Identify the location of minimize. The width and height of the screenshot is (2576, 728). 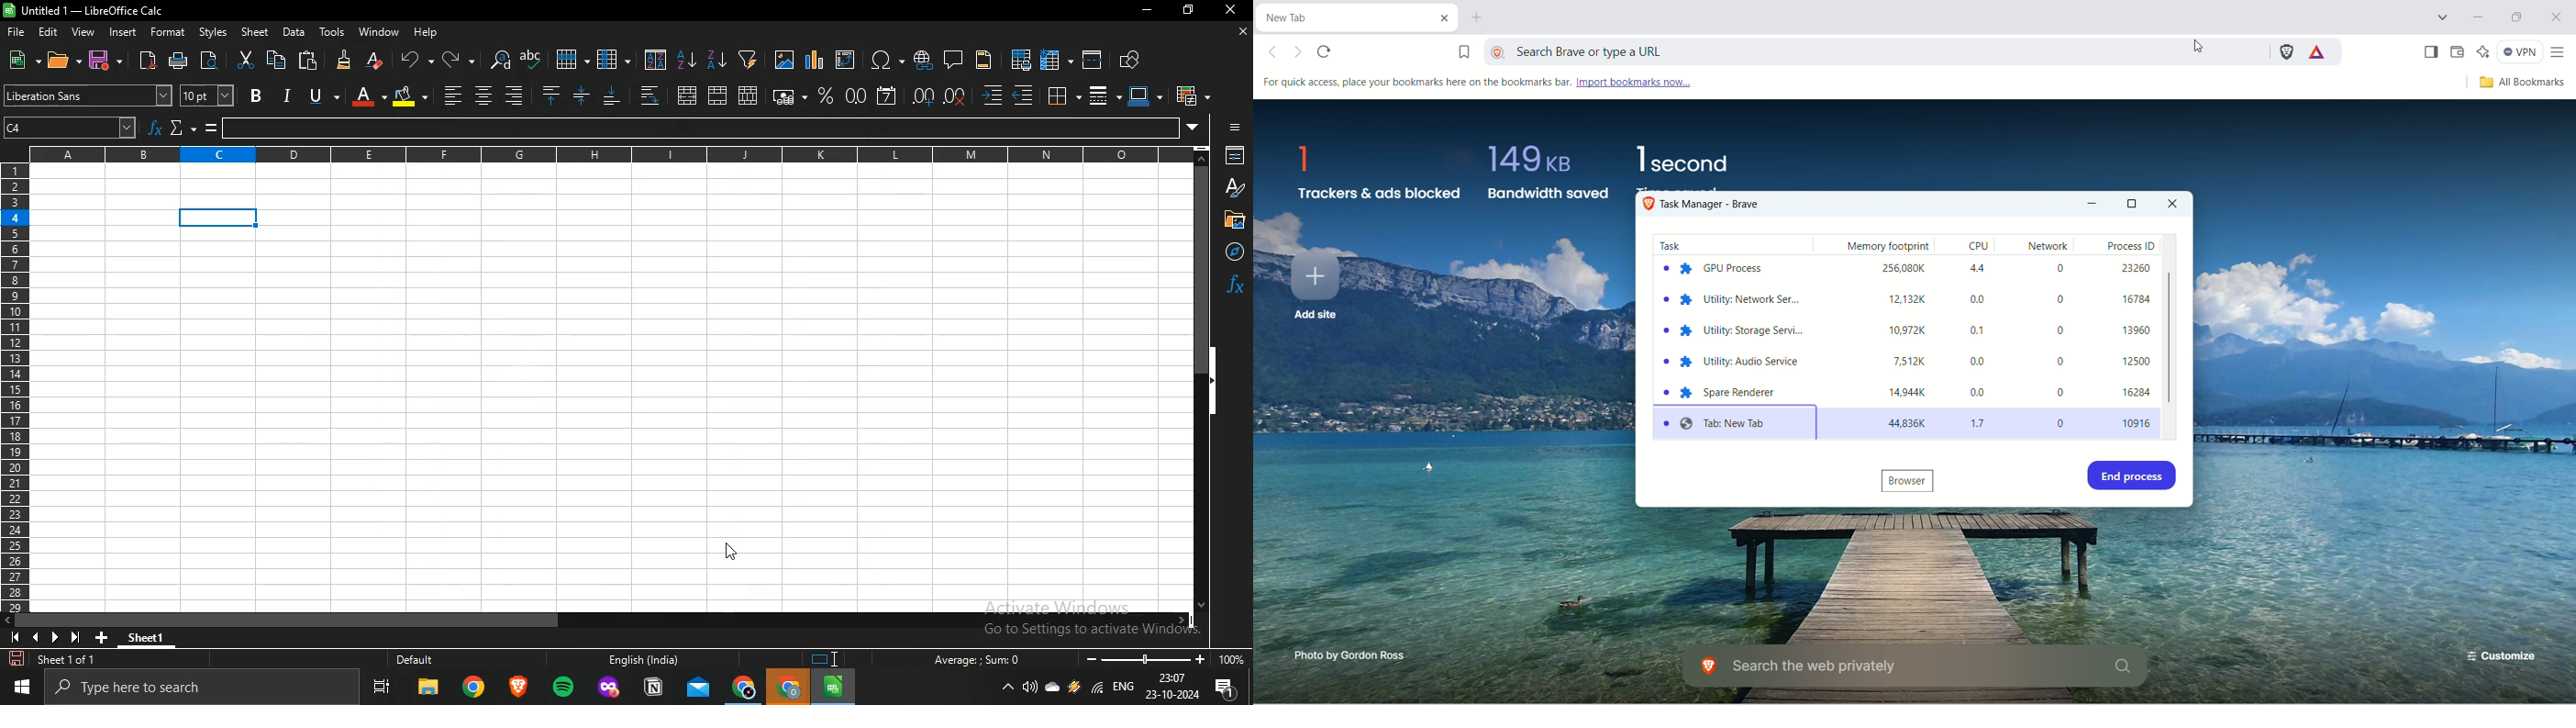
(1144, 10).